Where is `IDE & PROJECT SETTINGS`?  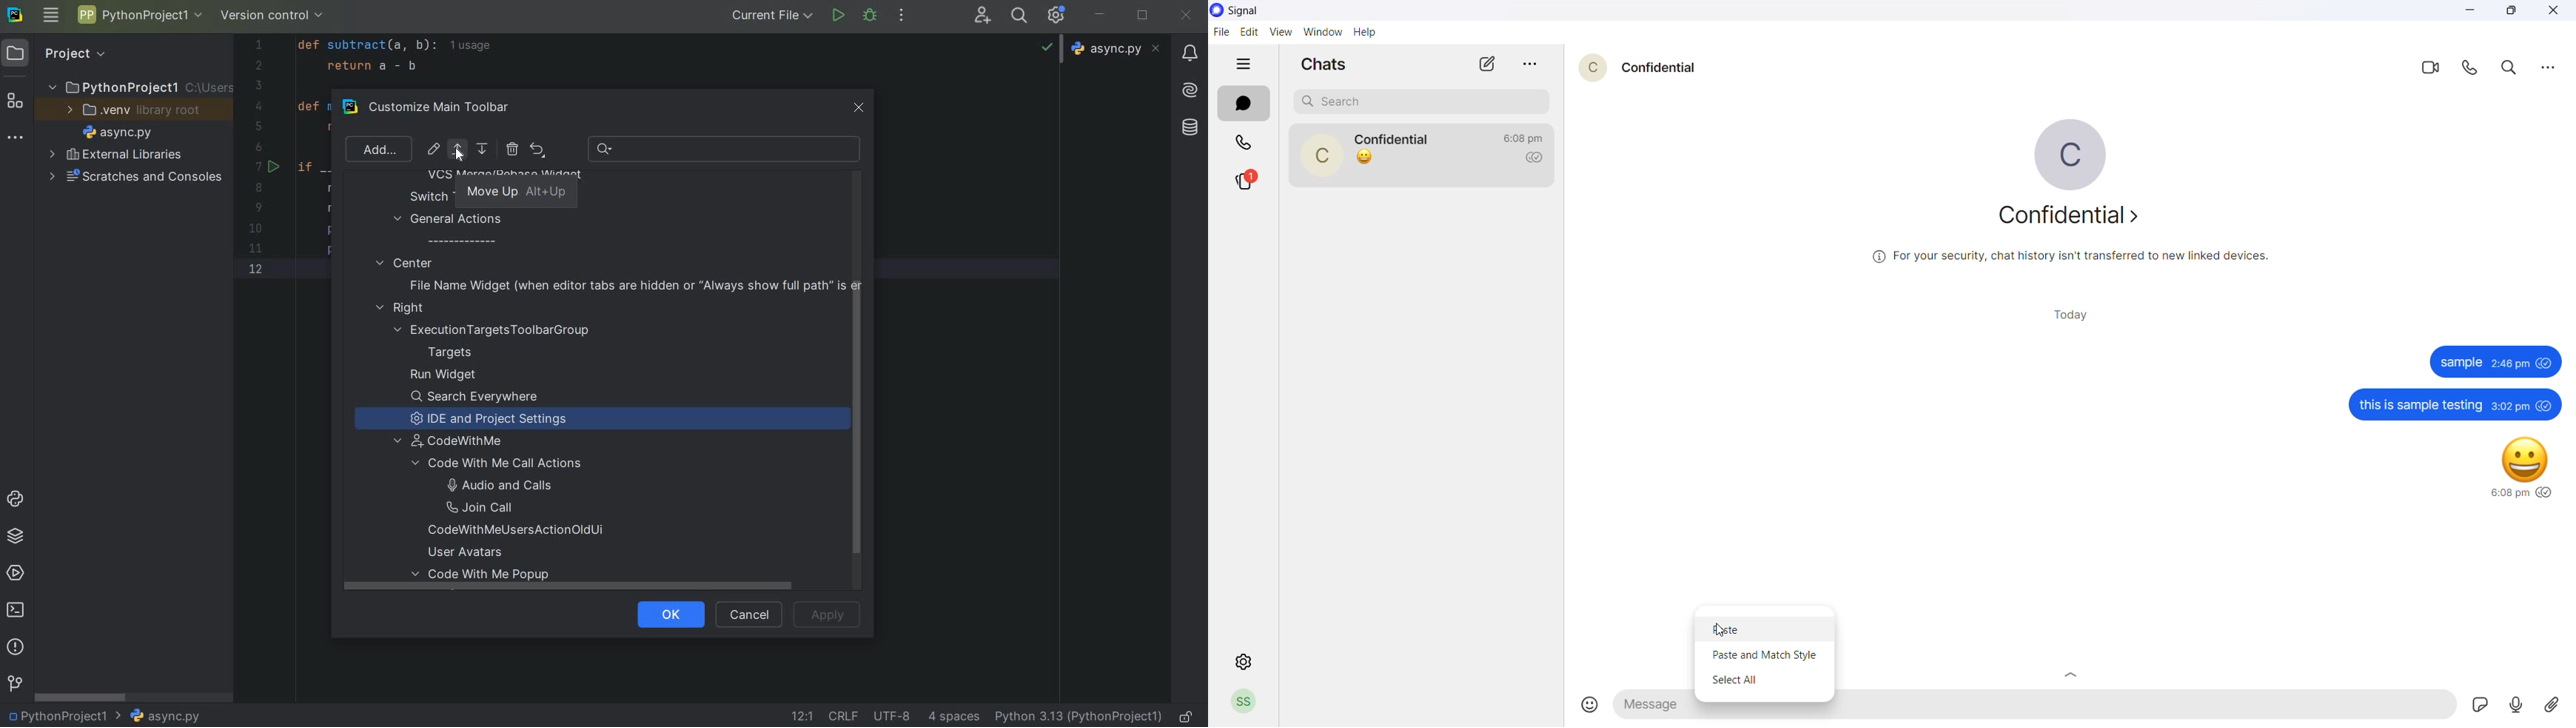
IDE & PROJECT SETTINGS is located at coordinates (1060, 16).